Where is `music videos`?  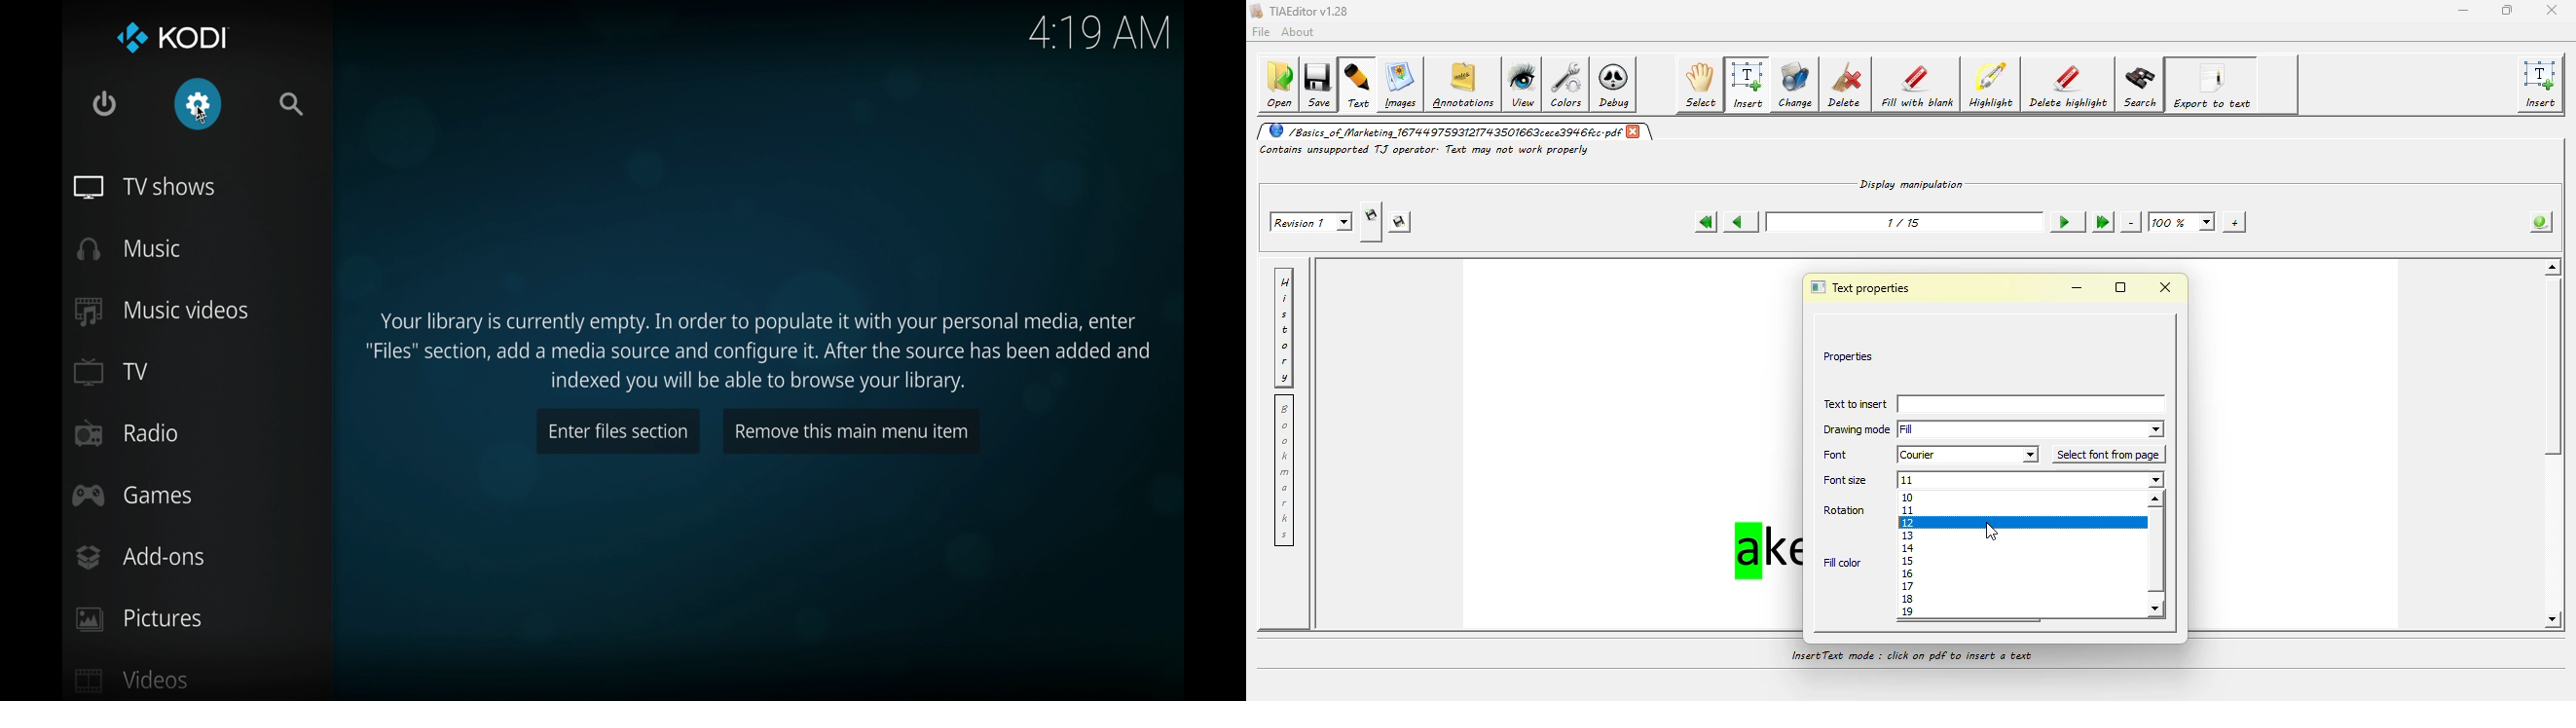 music videos is located at coordinates (161, 311).